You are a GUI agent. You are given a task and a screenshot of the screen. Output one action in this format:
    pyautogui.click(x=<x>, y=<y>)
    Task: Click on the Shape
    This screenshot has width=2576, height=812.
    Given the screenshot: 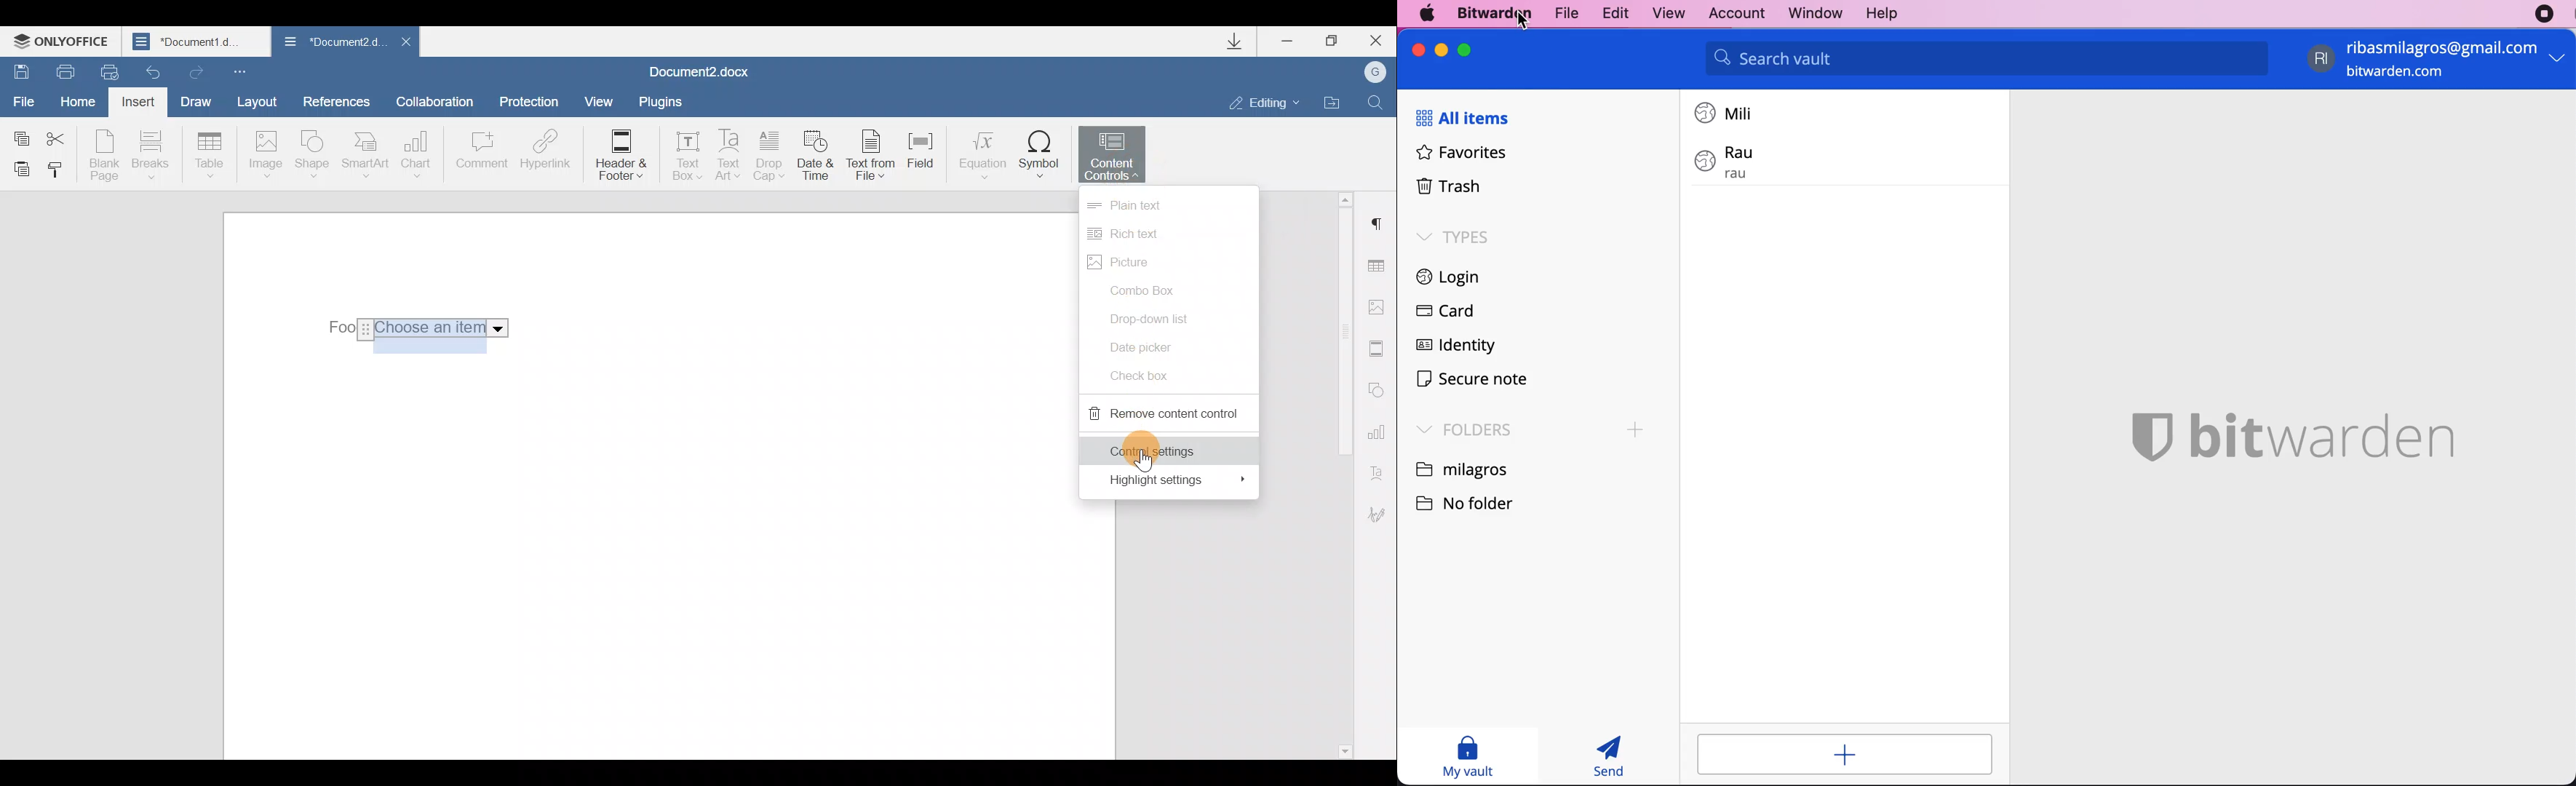 What is the action you would take?
    pyautogui.click(x=315, y=156)
    